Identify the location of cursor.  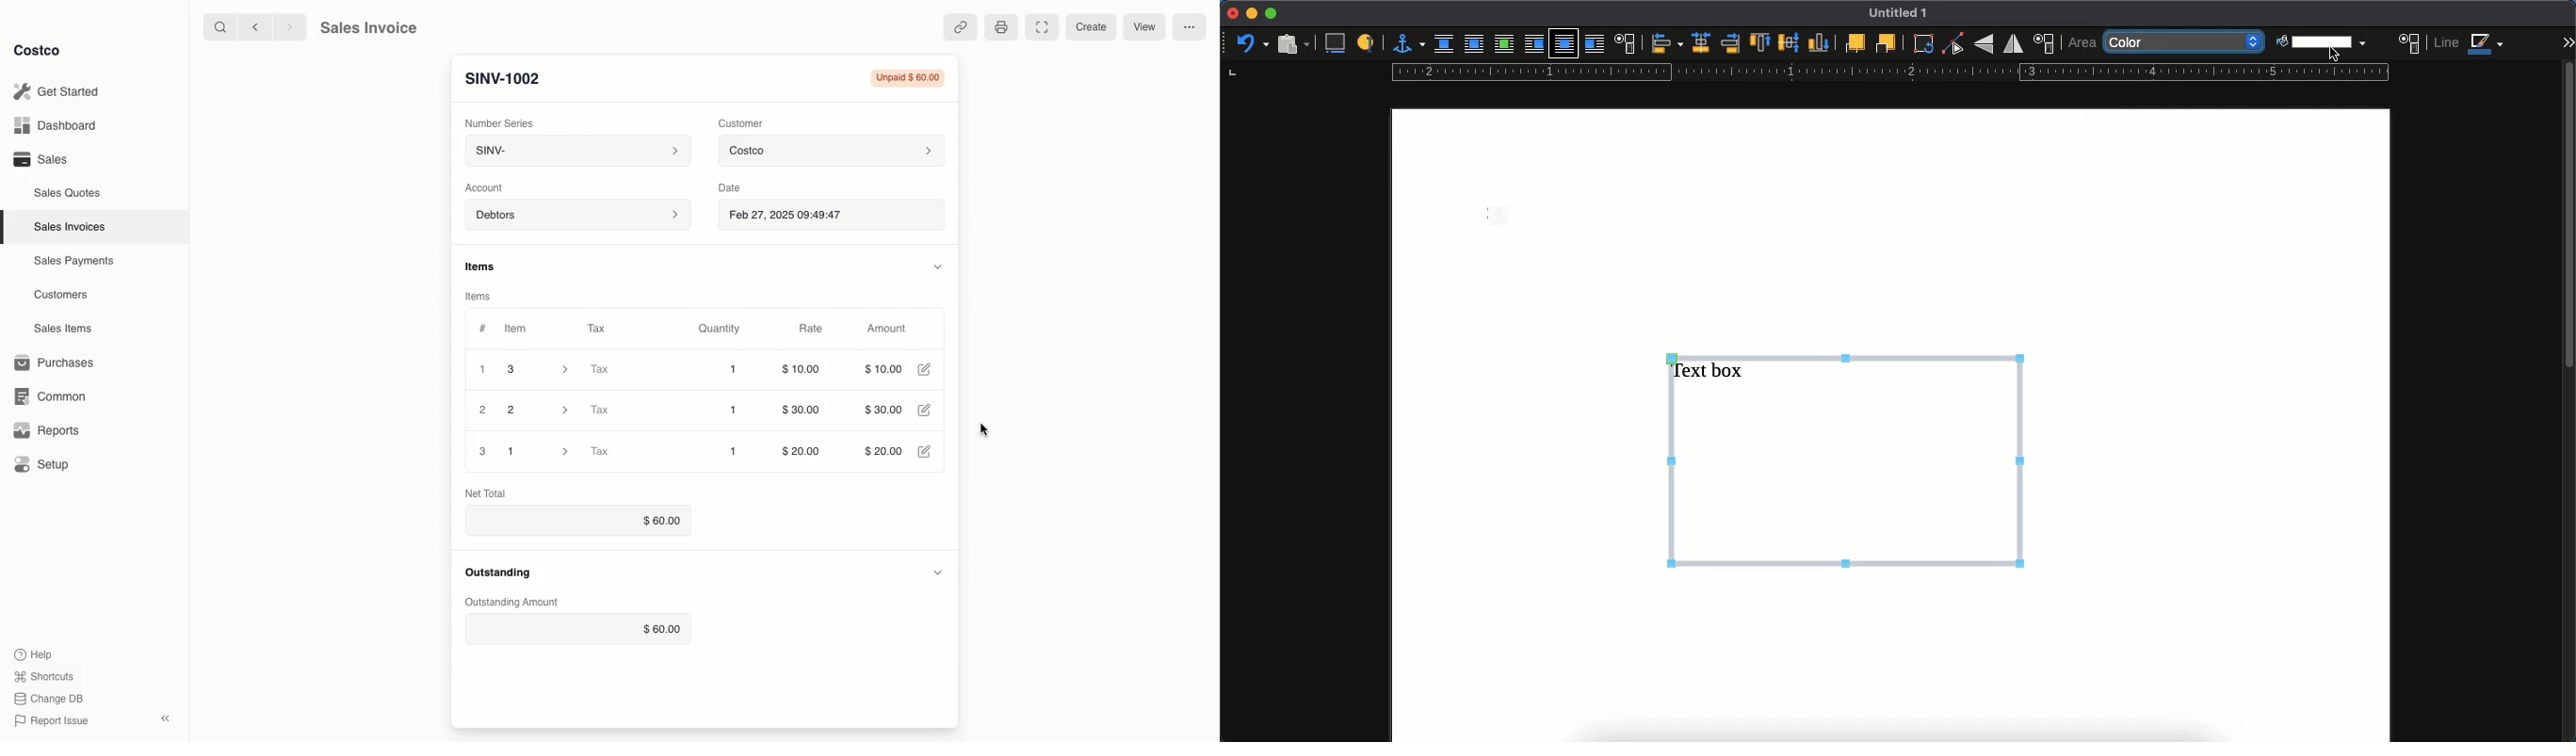
(2335, 53).